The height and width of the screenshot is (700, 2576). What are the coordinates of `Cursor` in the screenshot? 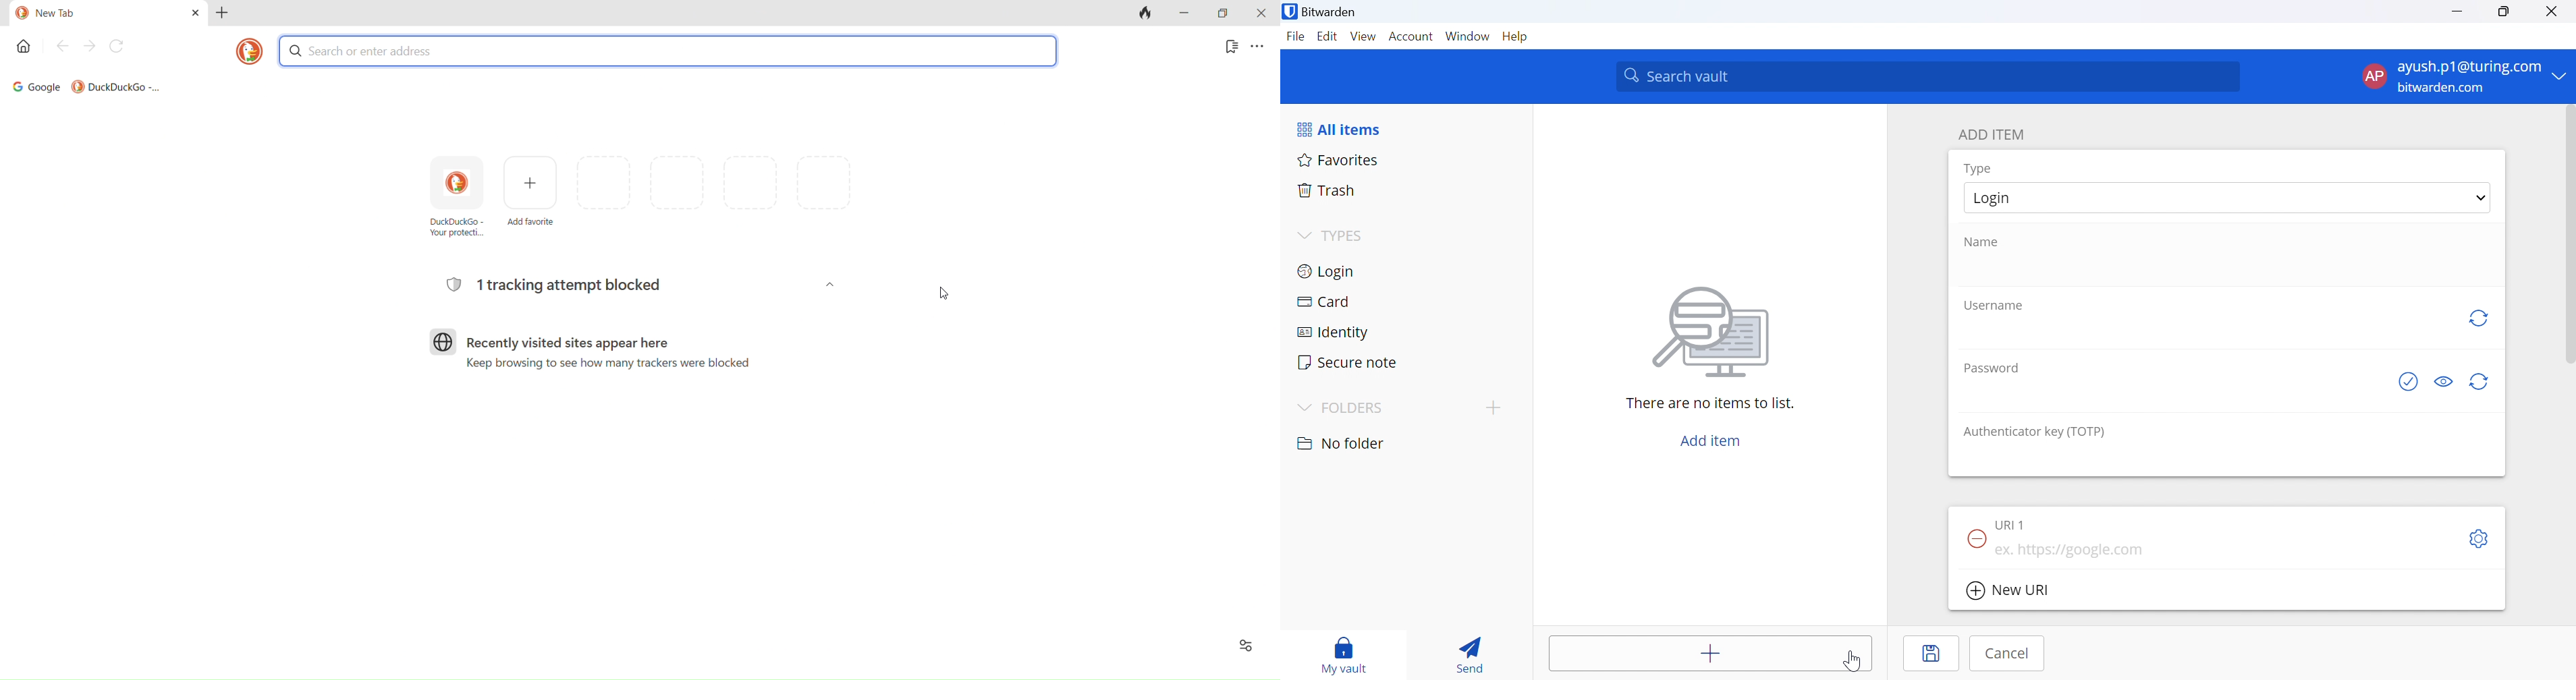 It's located at (1856, 663).